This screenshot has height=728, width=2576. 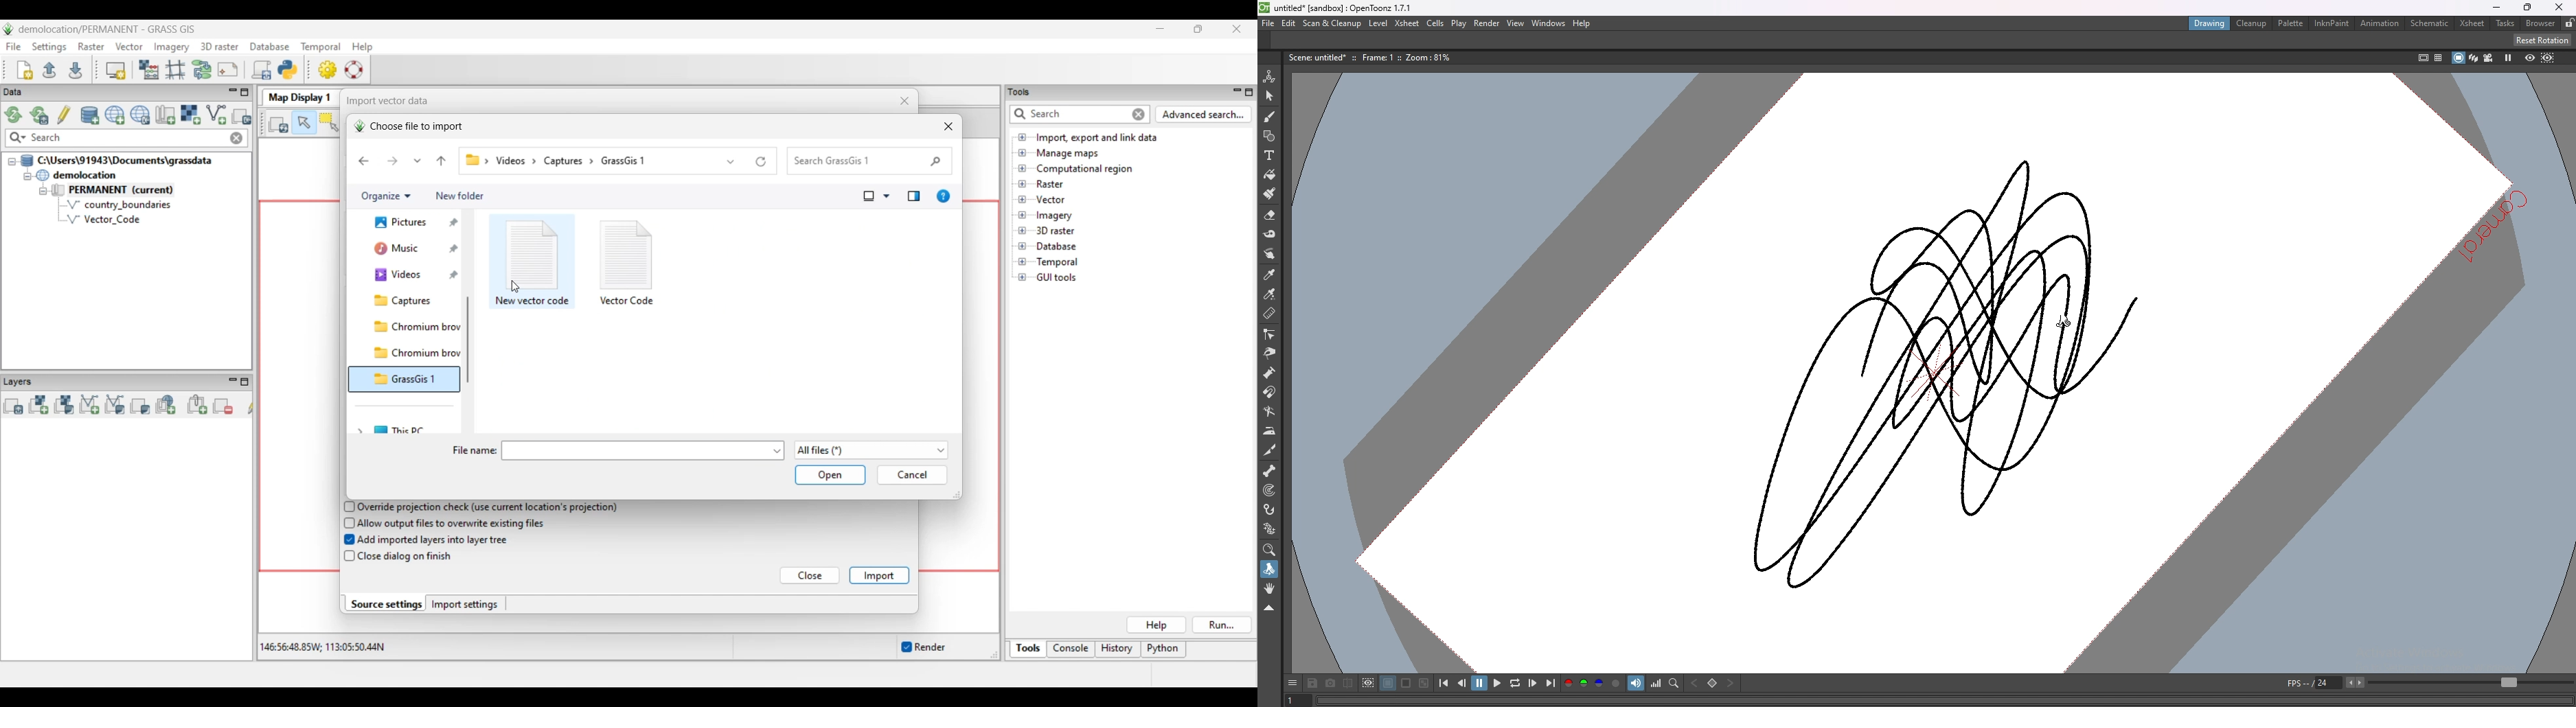 I want to click on bender, so click(x=1270, y=412).